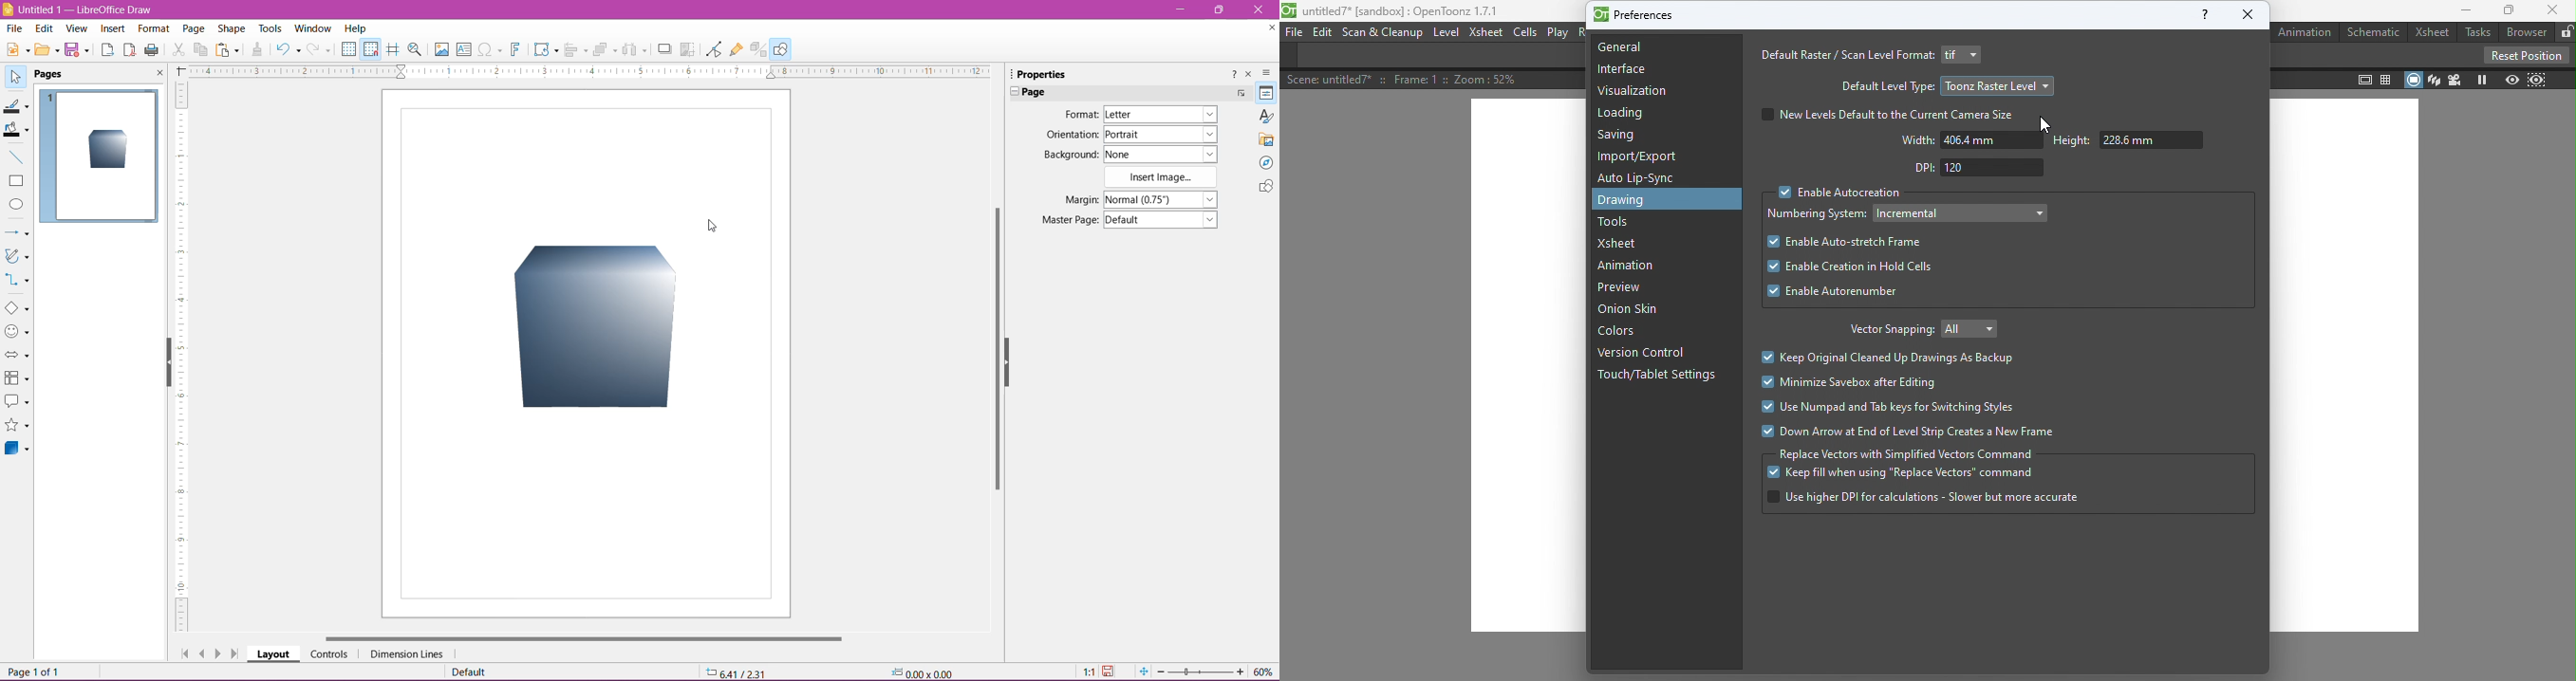  Describe the element at coordinates (1268, 93) in the screenshot. I see `Properties` at that location.